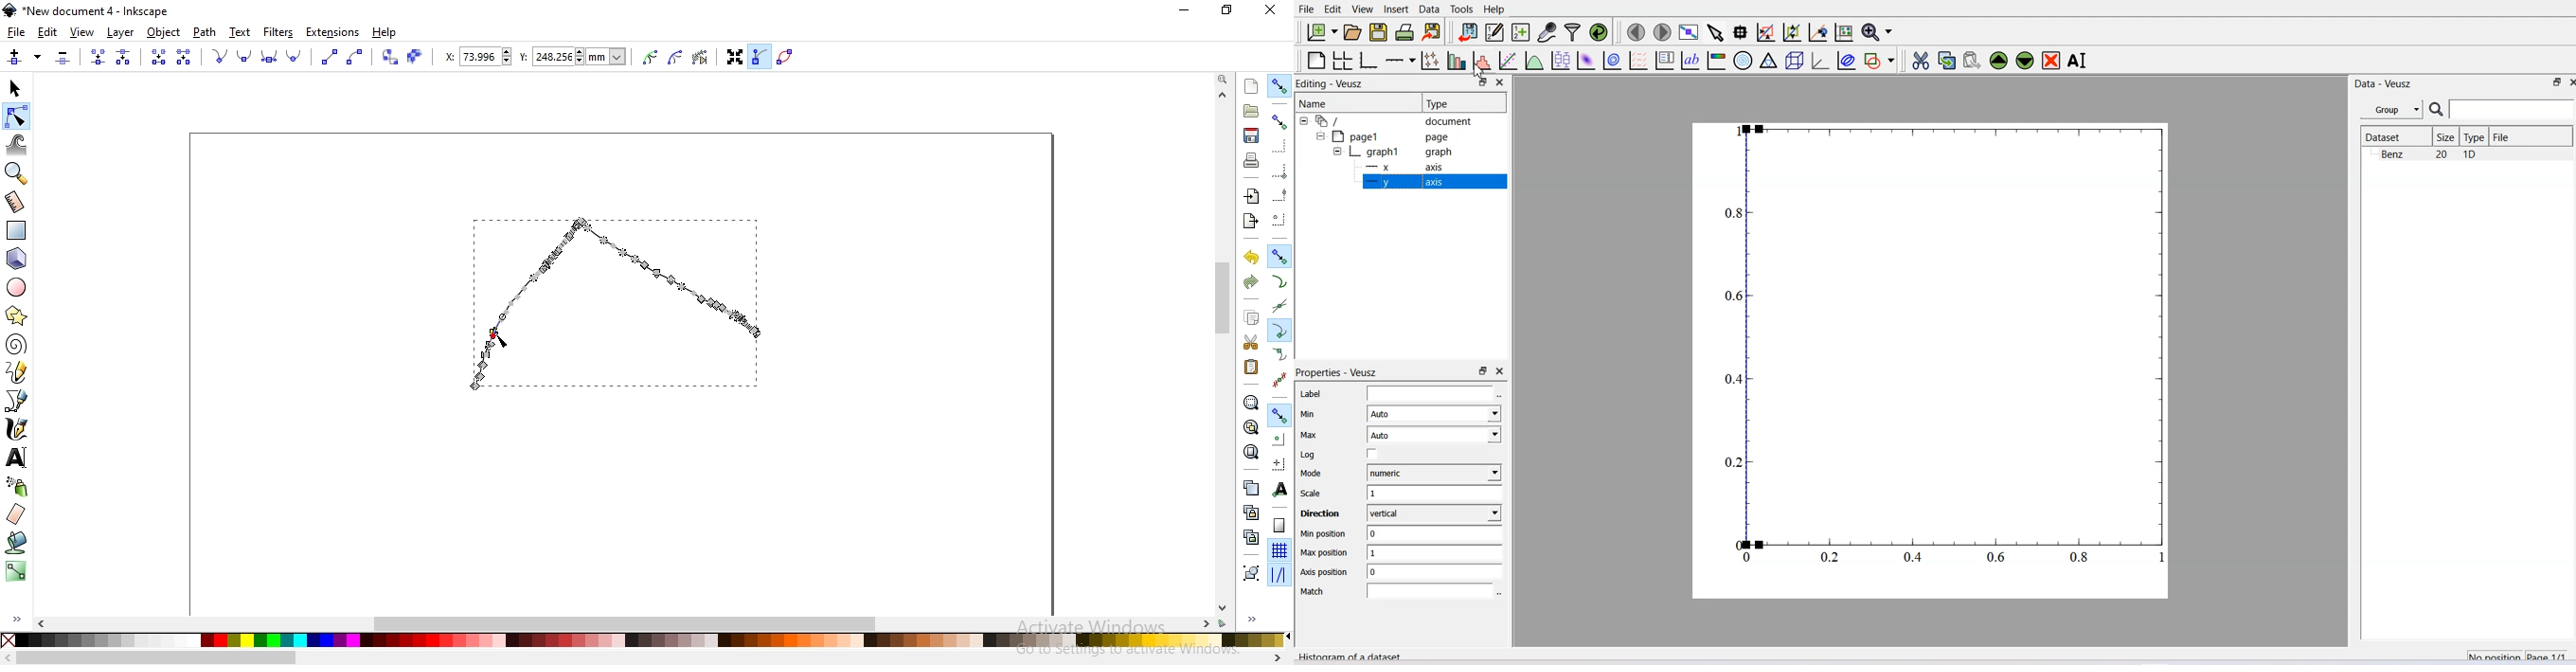 Image resolution: width=2576 pixels, height=672 pixels. Describe the element at coordinates (734, 60) in the screenshot. I see `show transformational handles for selected nodes` at that location.